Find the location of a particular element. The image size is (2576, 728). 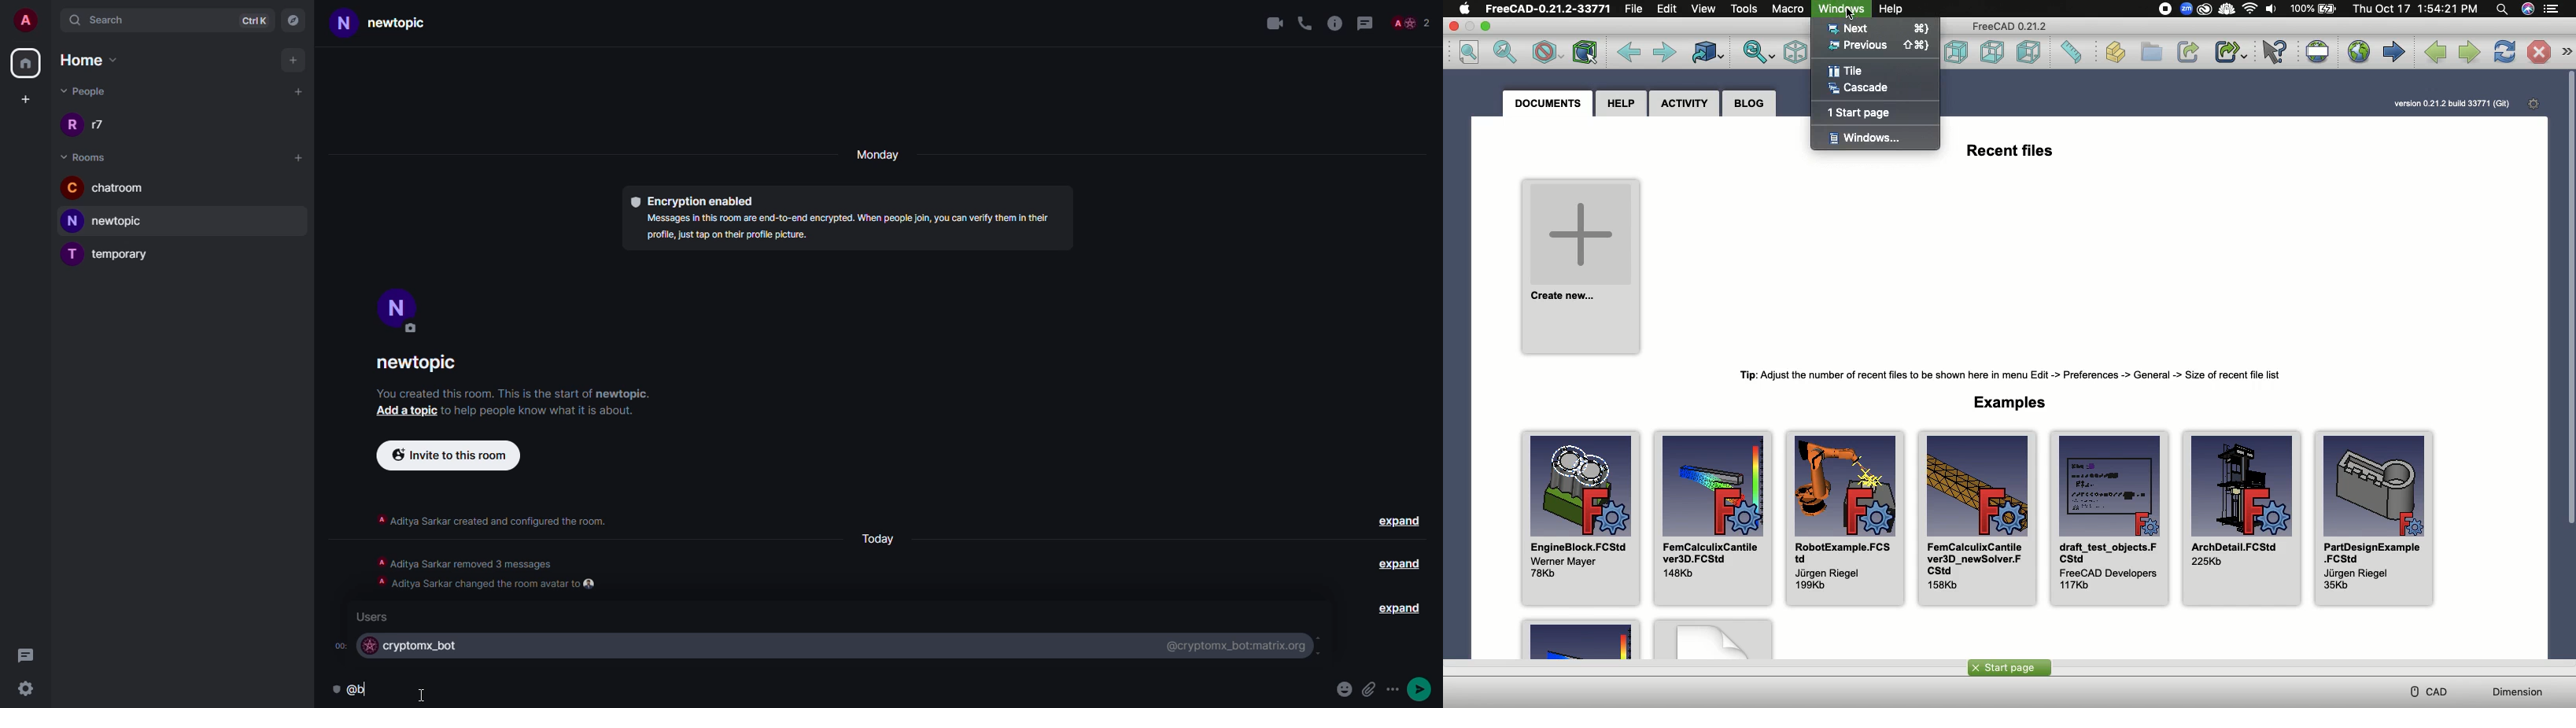

add is located at coordinates (295, 60).